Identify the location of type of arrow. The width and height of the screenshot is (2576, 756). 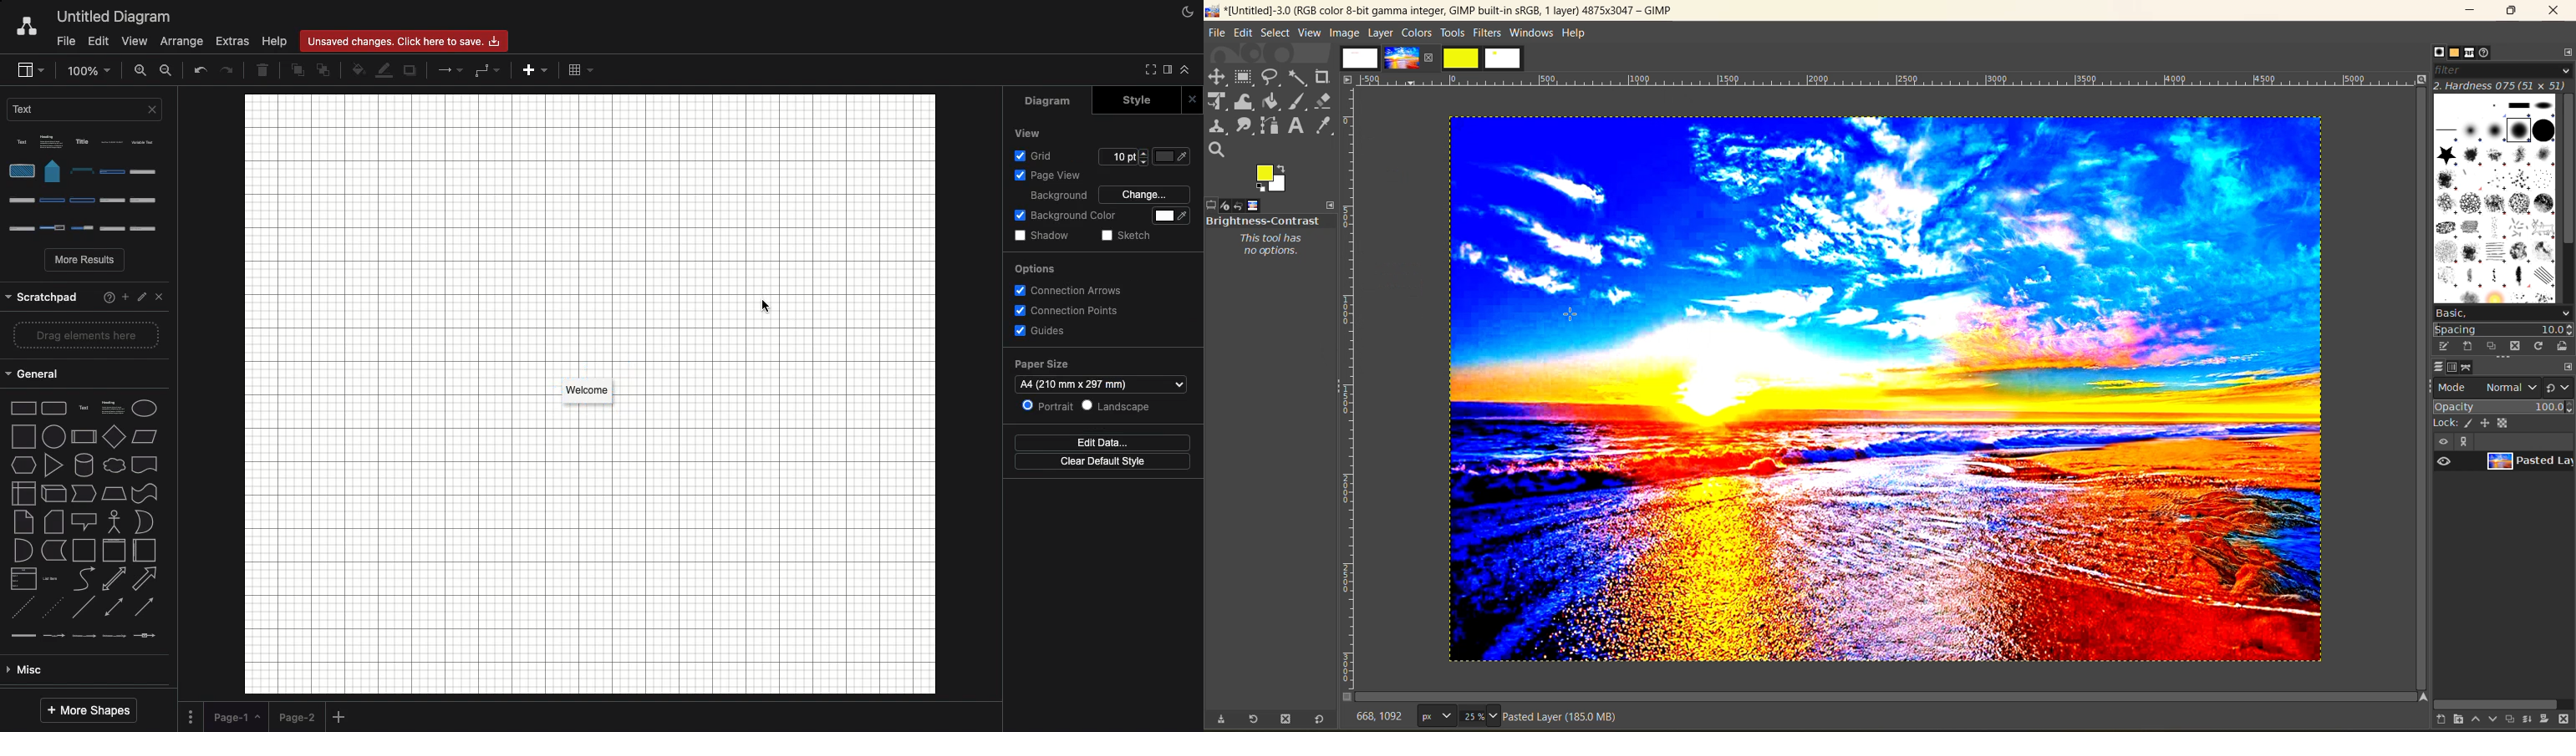
(89, 467).